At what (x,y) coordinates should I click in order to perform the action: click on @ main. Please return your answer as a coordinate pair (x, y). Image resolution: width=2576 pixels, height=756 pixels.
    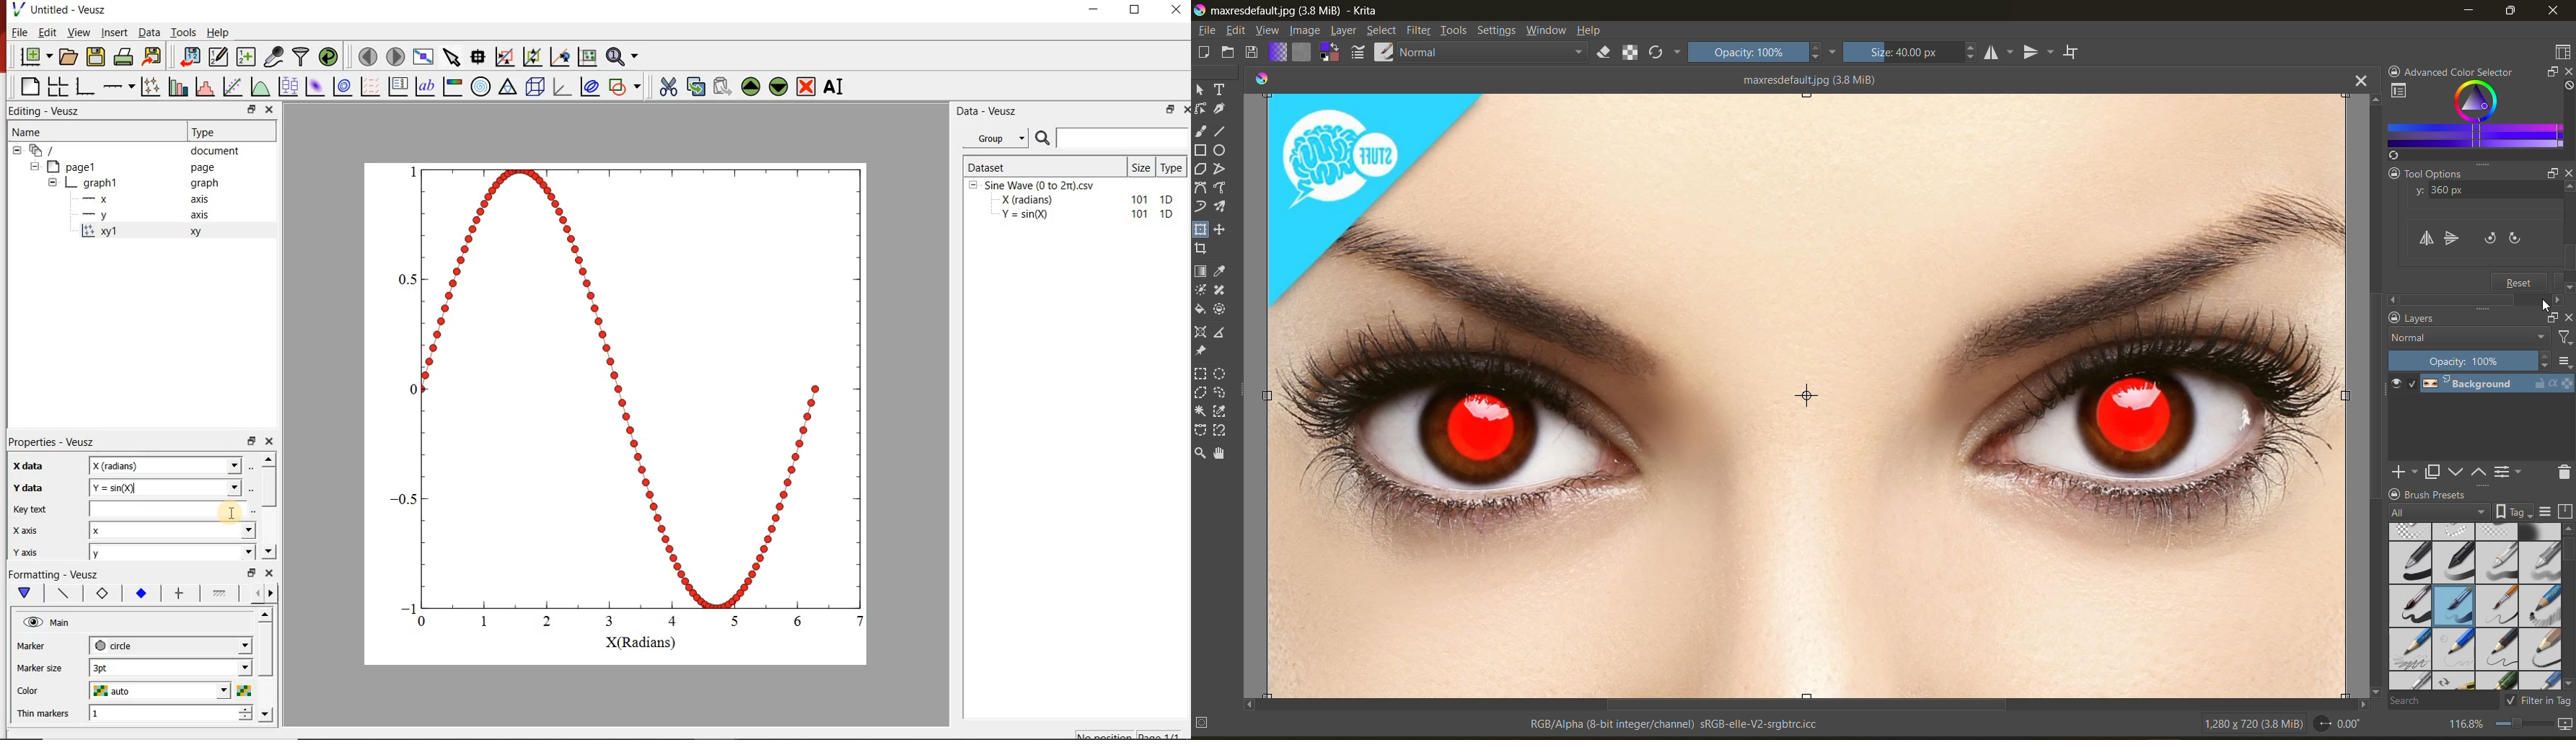
    Looking at the image, I should click on (46, 623).